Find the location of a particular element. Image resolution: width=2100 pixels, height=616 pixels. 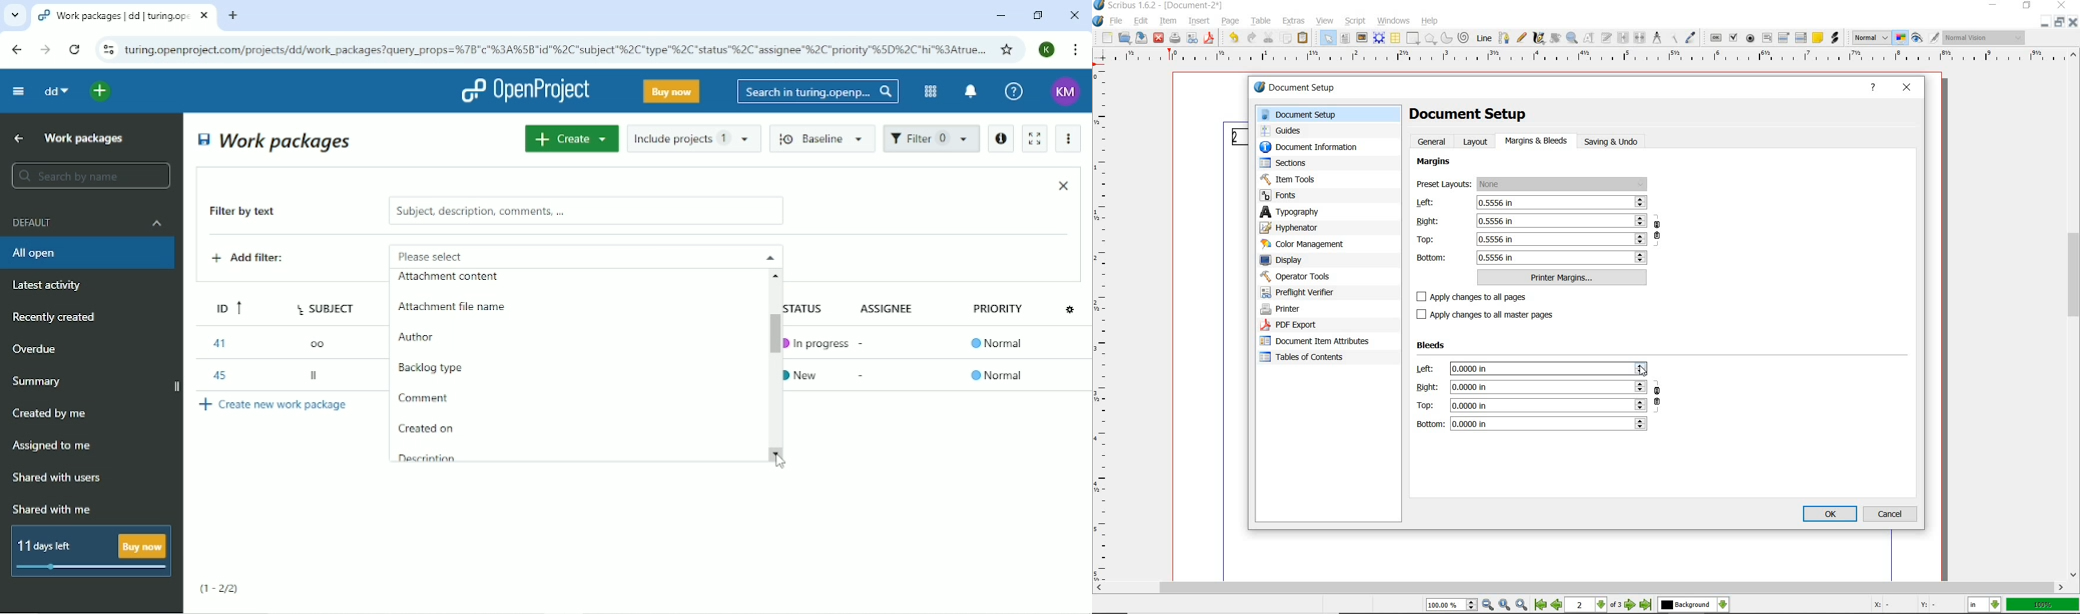

Search by name is located at coordinates (90, 176).